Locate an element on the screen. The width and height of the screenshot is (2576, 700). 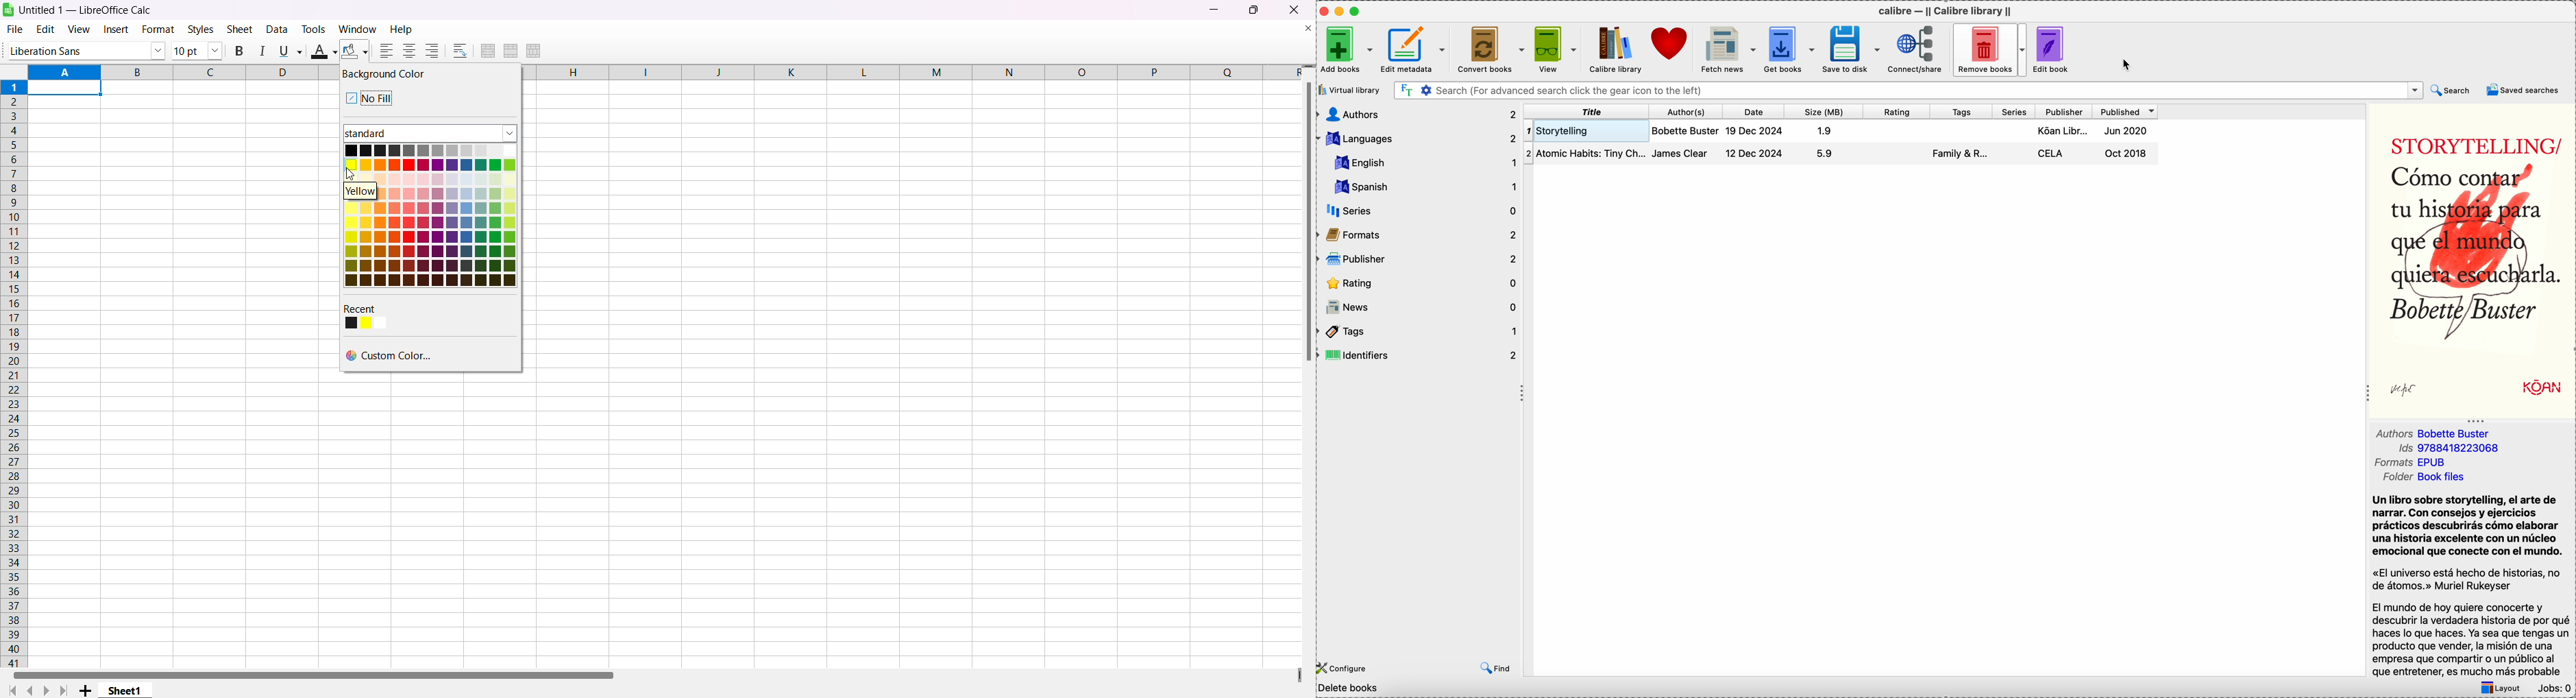
convert books is located at coordinates (1488, 49).